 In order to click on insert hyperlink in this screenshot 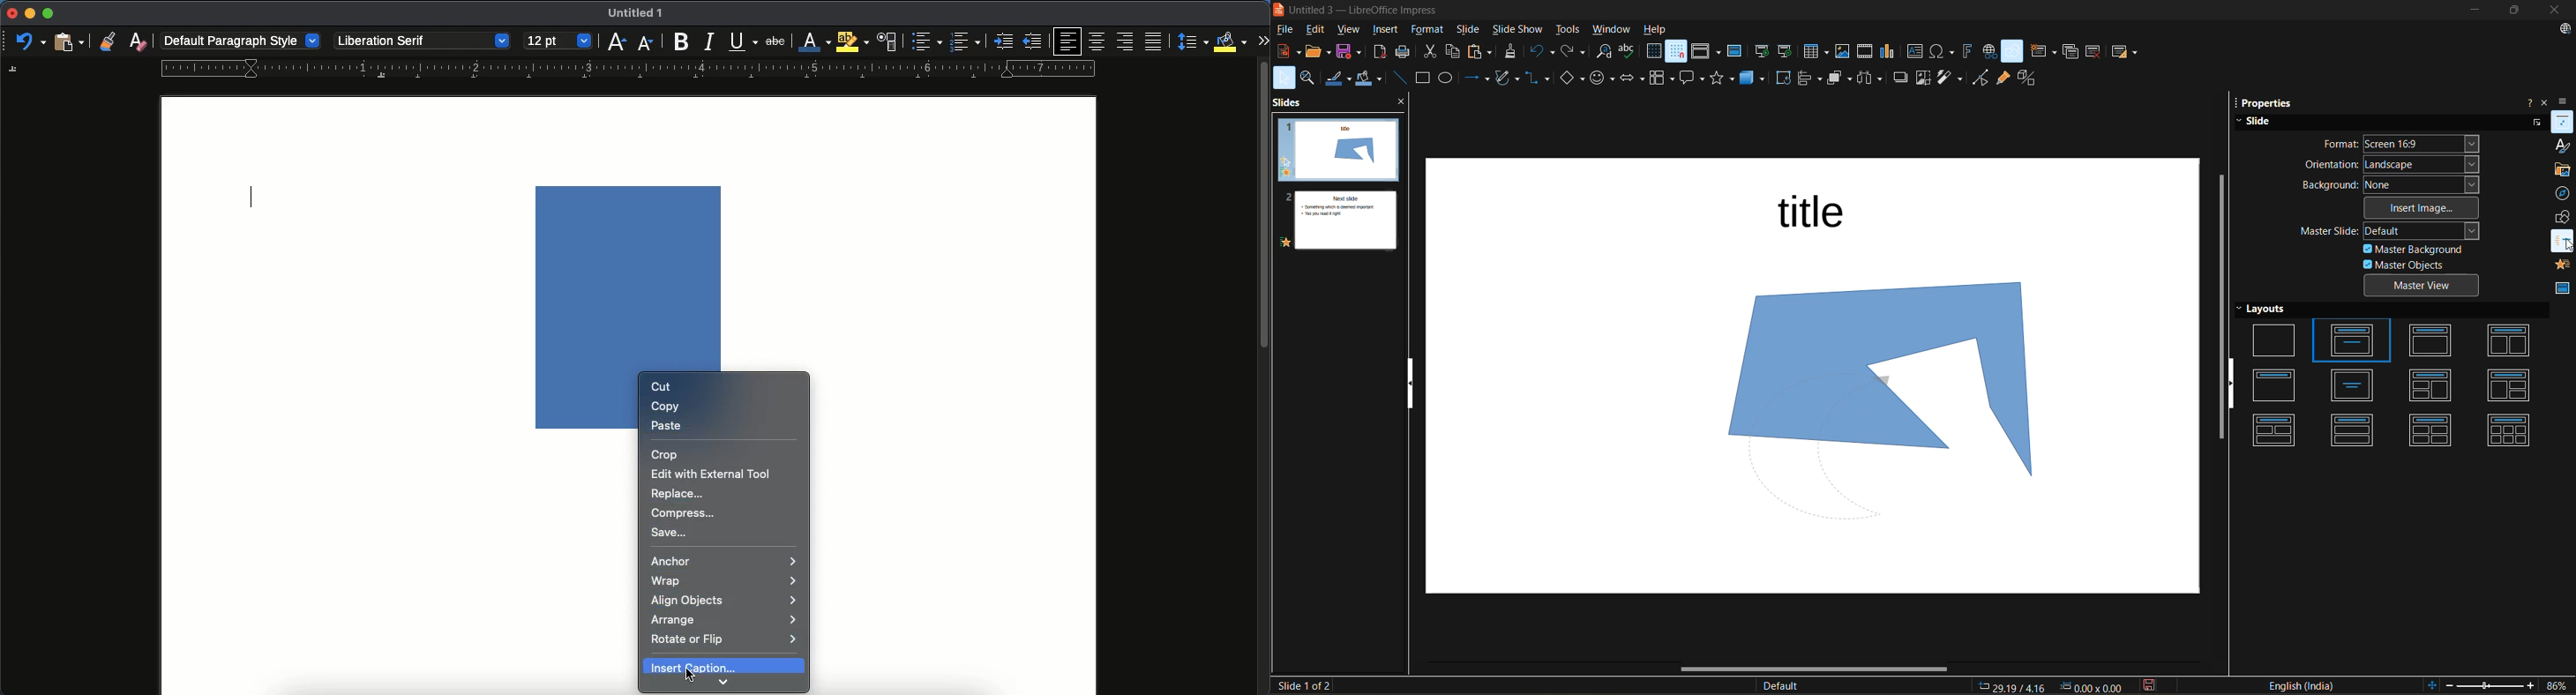, I will do `click(1991, 52)`.